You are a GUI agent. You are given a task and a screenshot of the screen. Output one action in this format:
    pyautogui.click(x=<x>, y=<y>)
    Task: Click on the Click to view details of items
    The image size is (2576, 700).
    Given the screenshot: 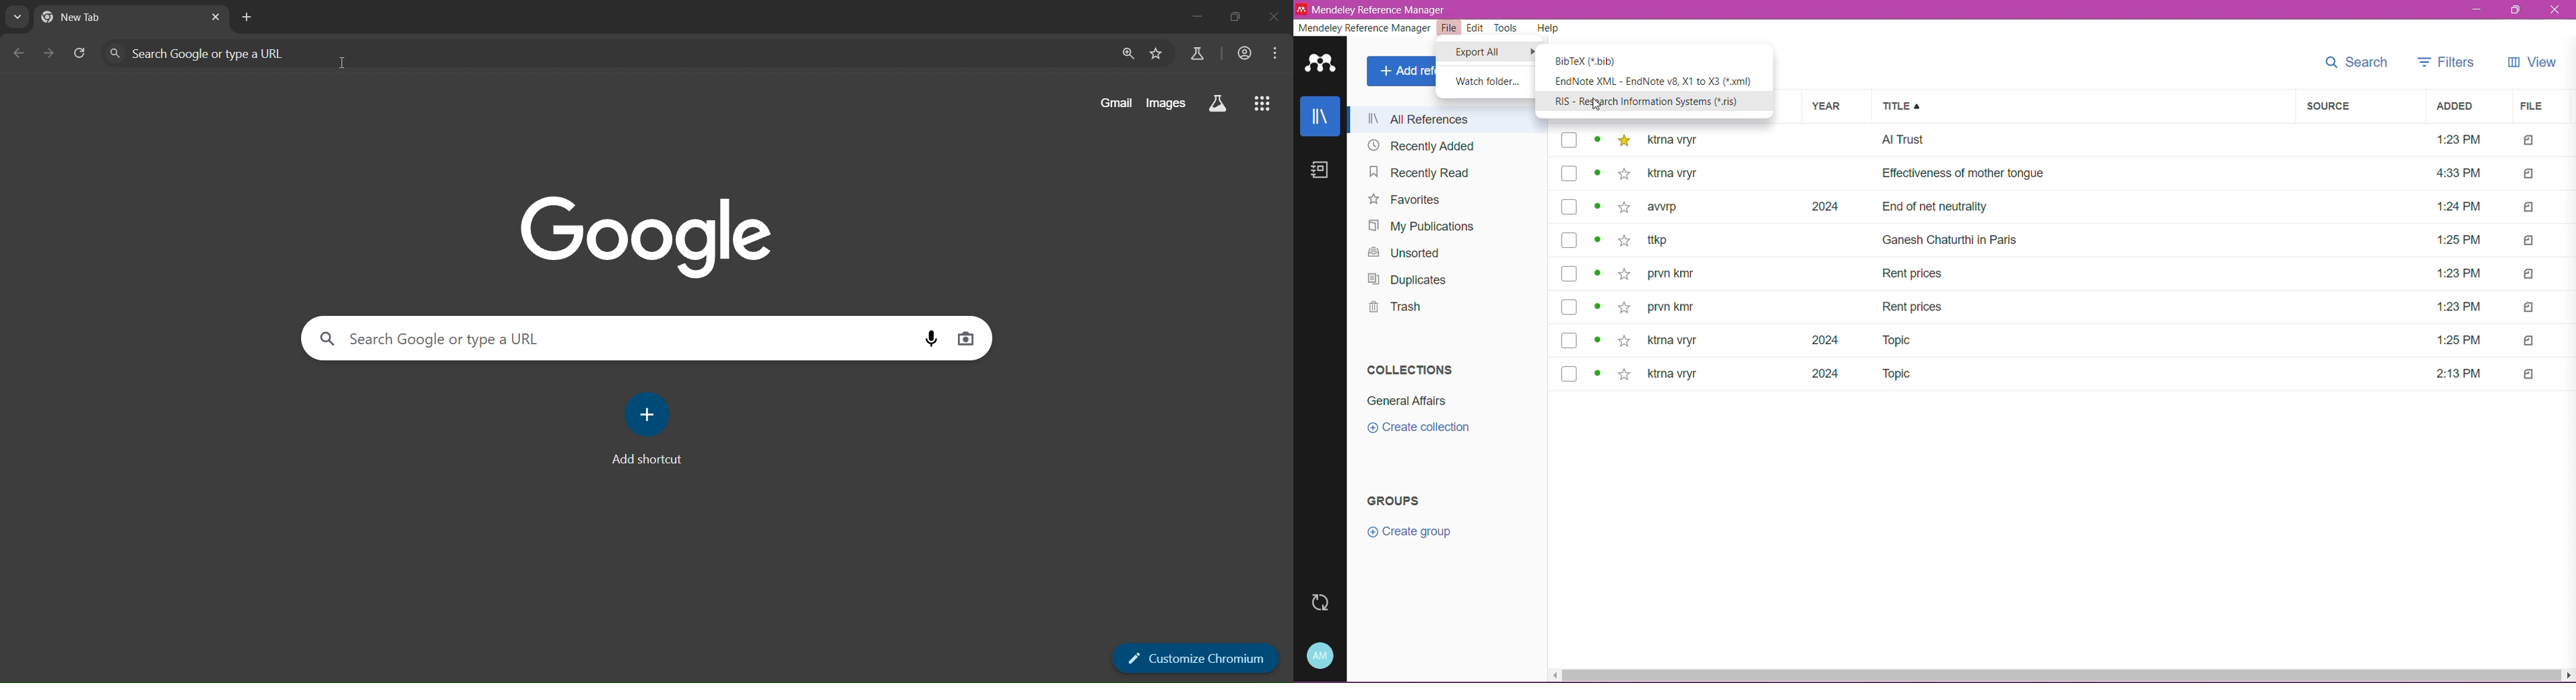 What is the action you would take?
    pyautogui.click(x=1599, y=257)
    